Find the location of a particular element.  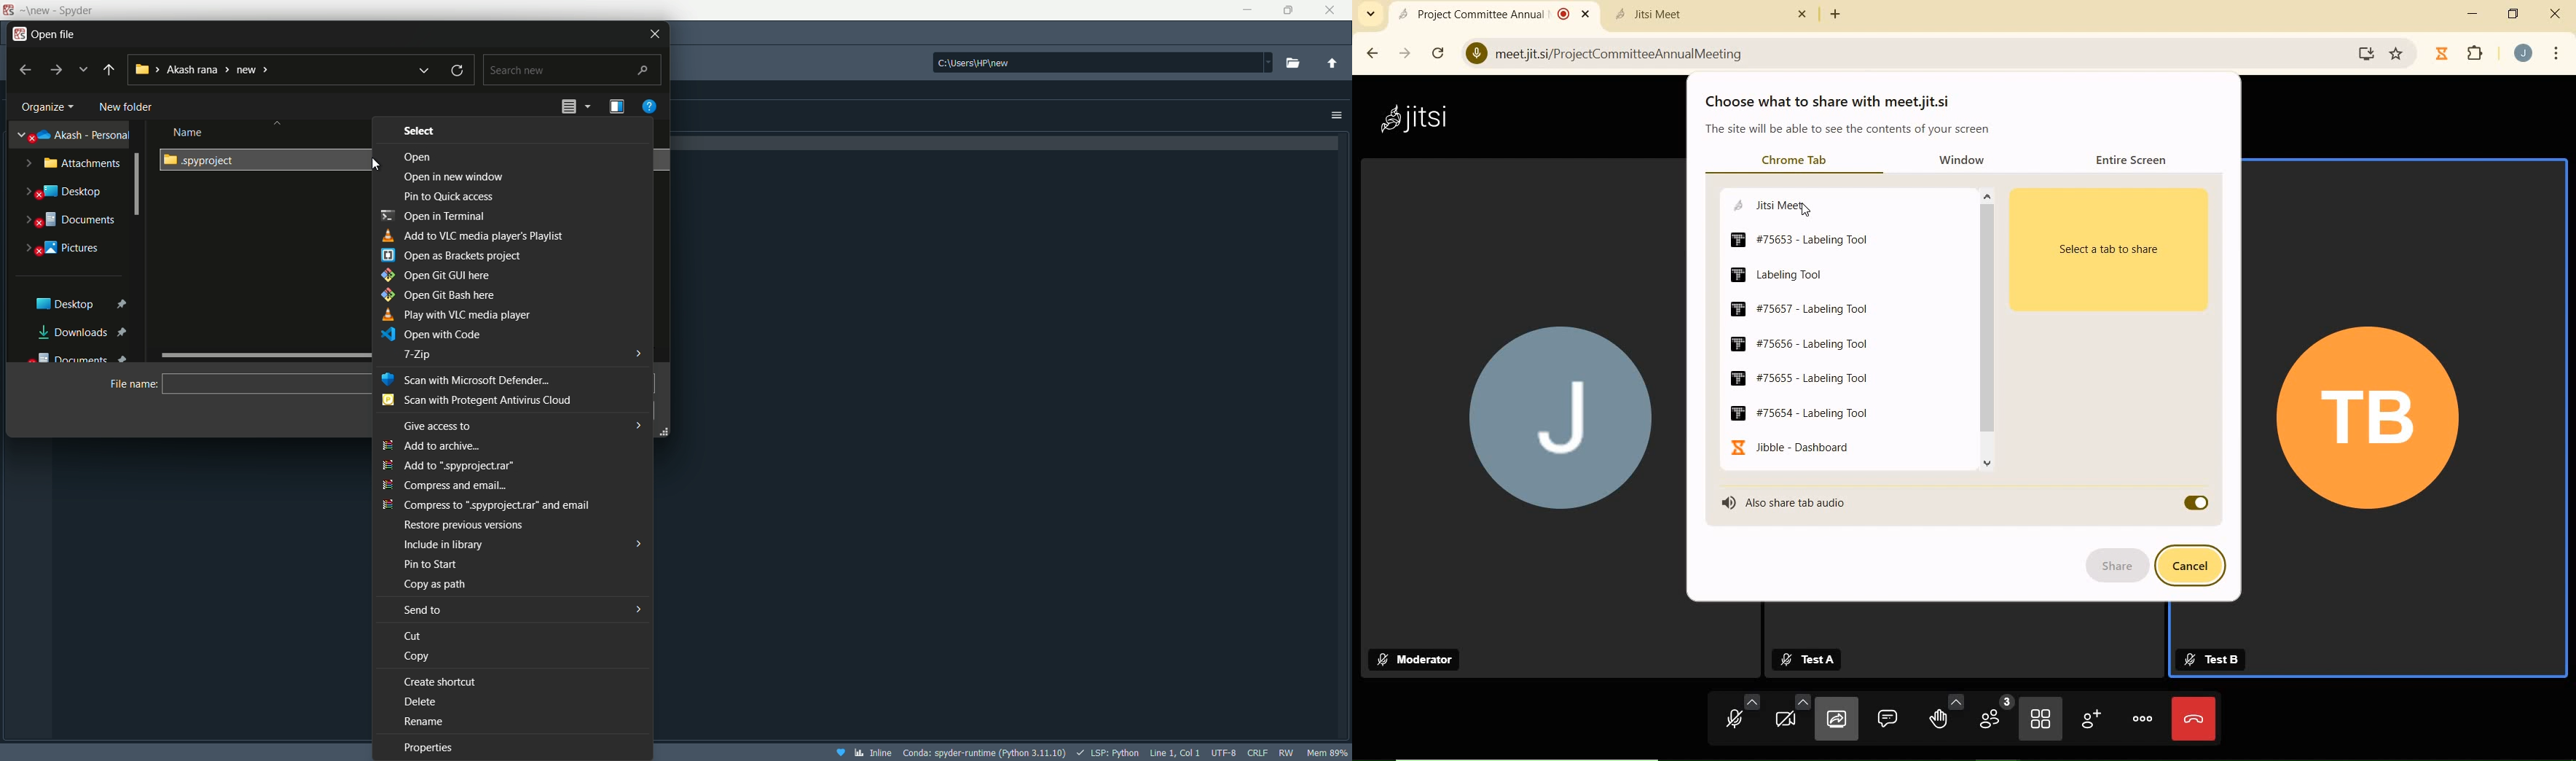

Restore to previous version is located at coordinates (466, 525).